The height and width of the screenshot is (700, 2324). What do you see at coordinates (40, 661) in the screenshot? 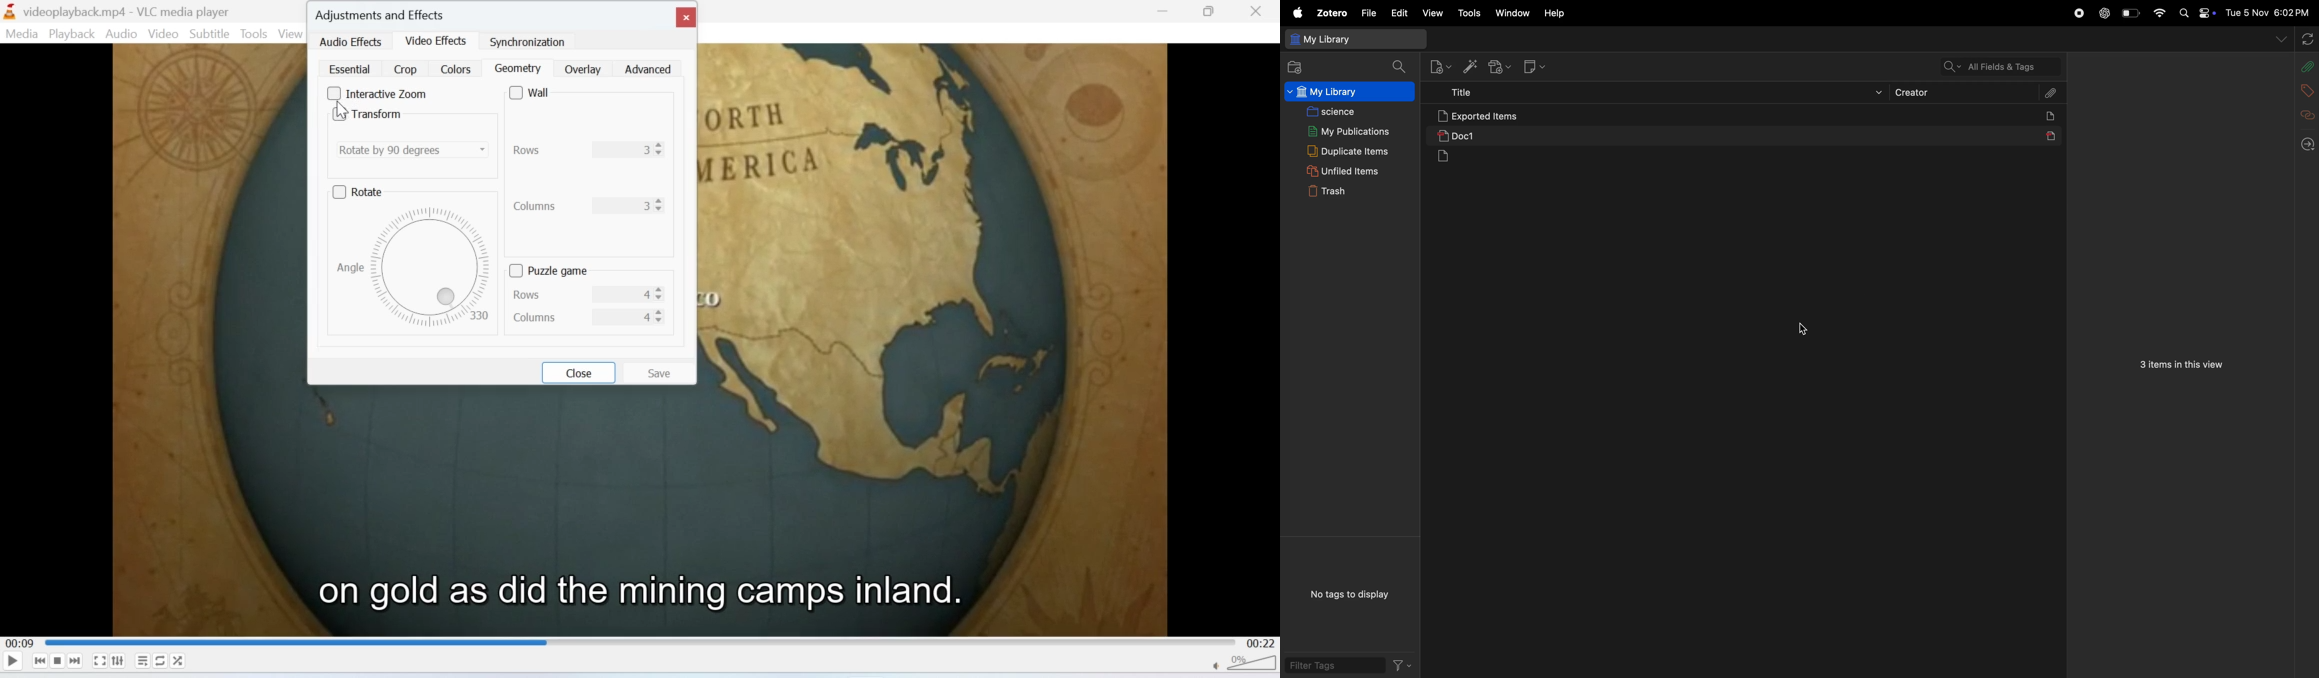
I see `Seek backwards` at bounding box center [40, 661].